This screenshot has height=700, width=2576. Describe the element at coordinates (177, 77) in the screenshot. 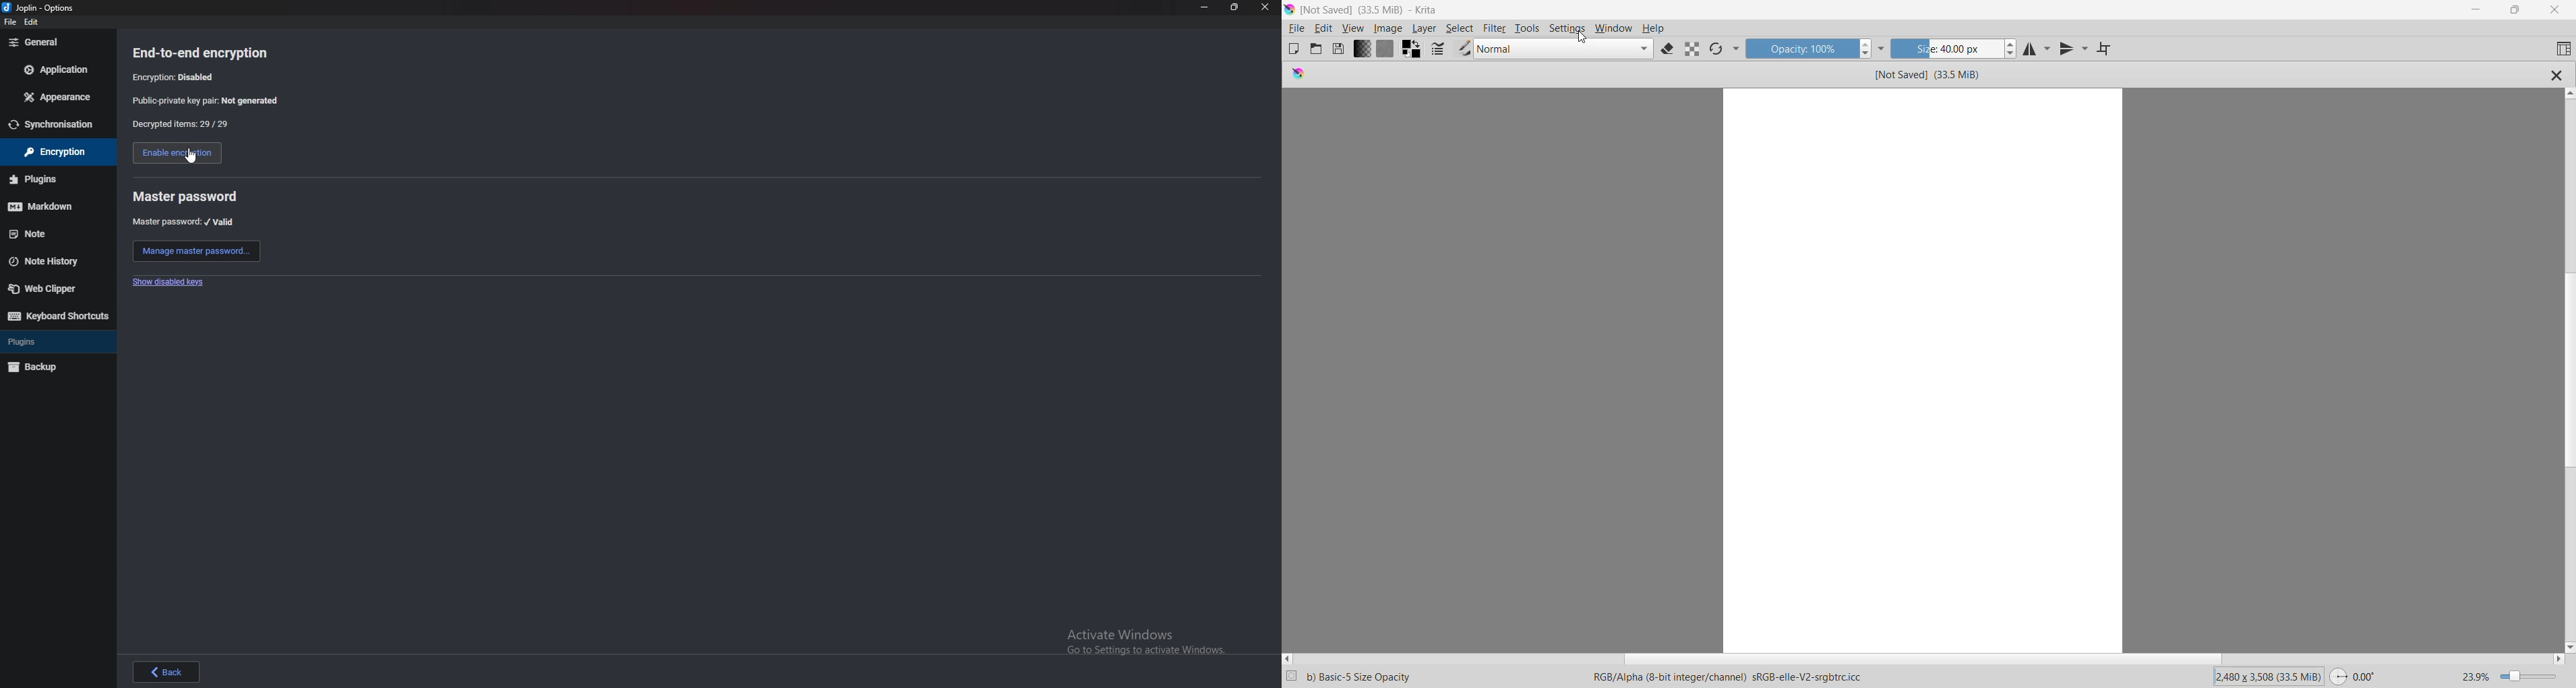

I see `encryption disabled` at that location.